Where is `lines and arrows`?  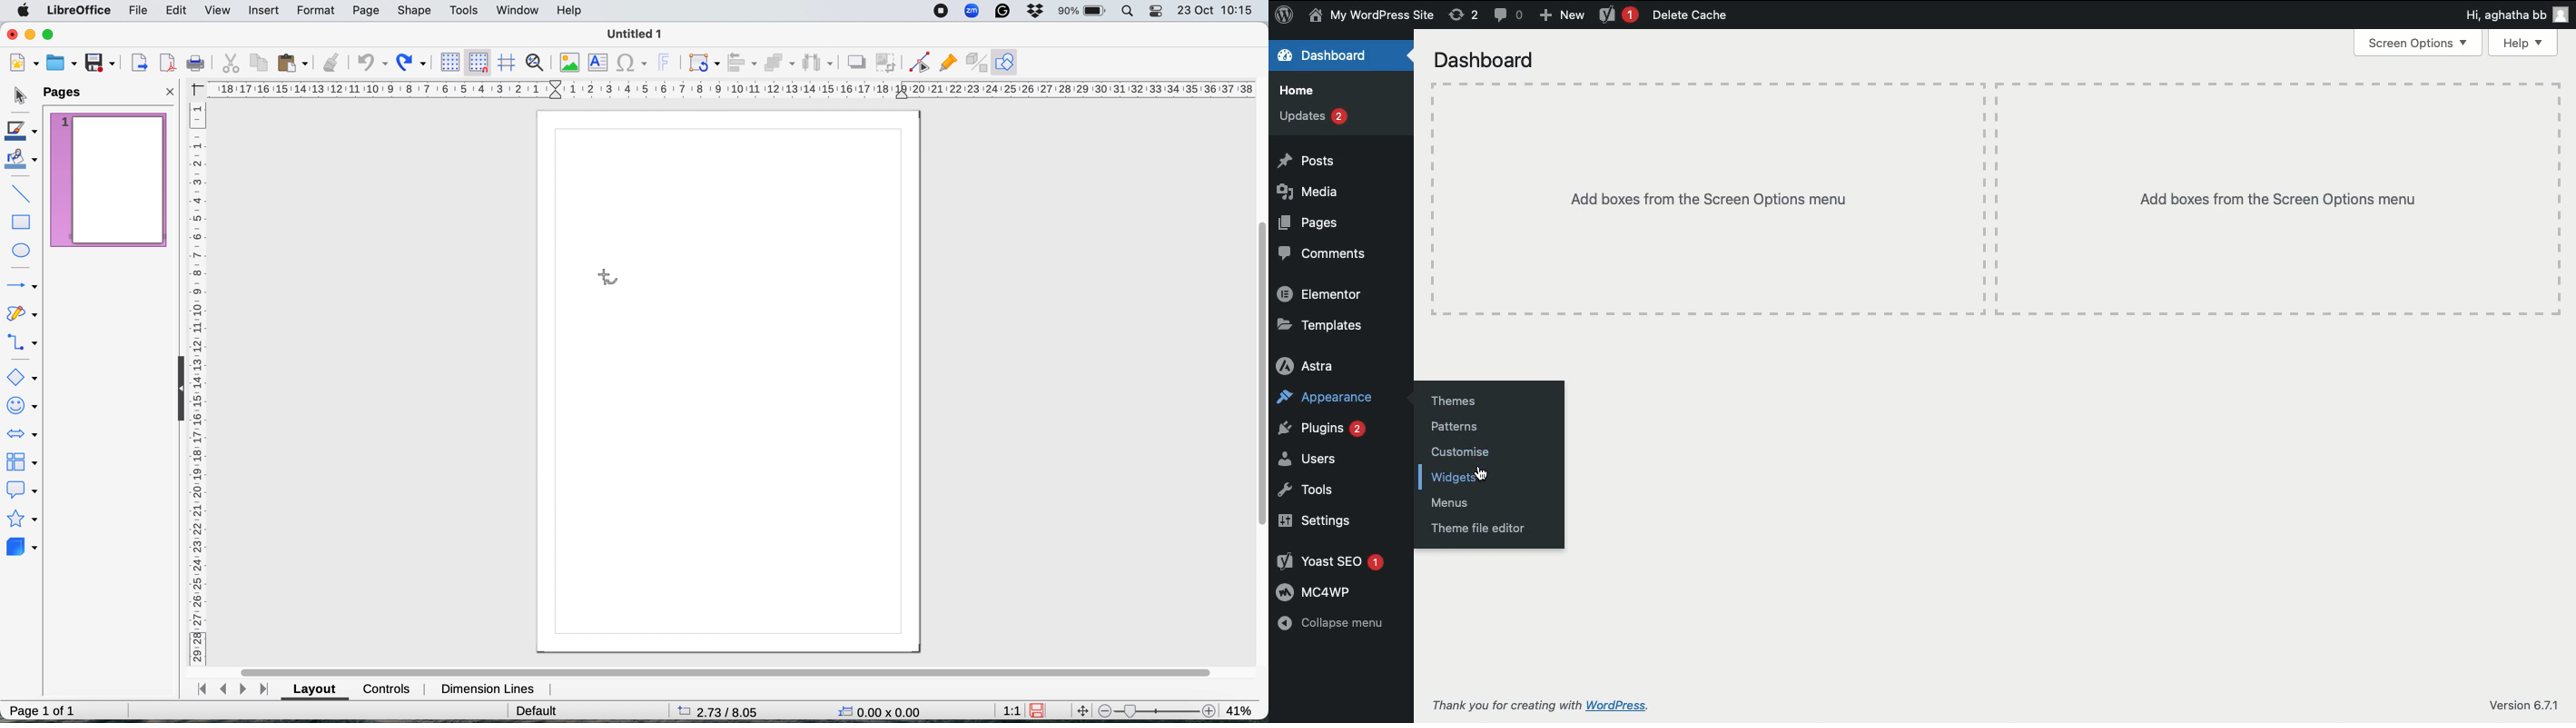 lines and arrows is located at coordinates (21, 285).